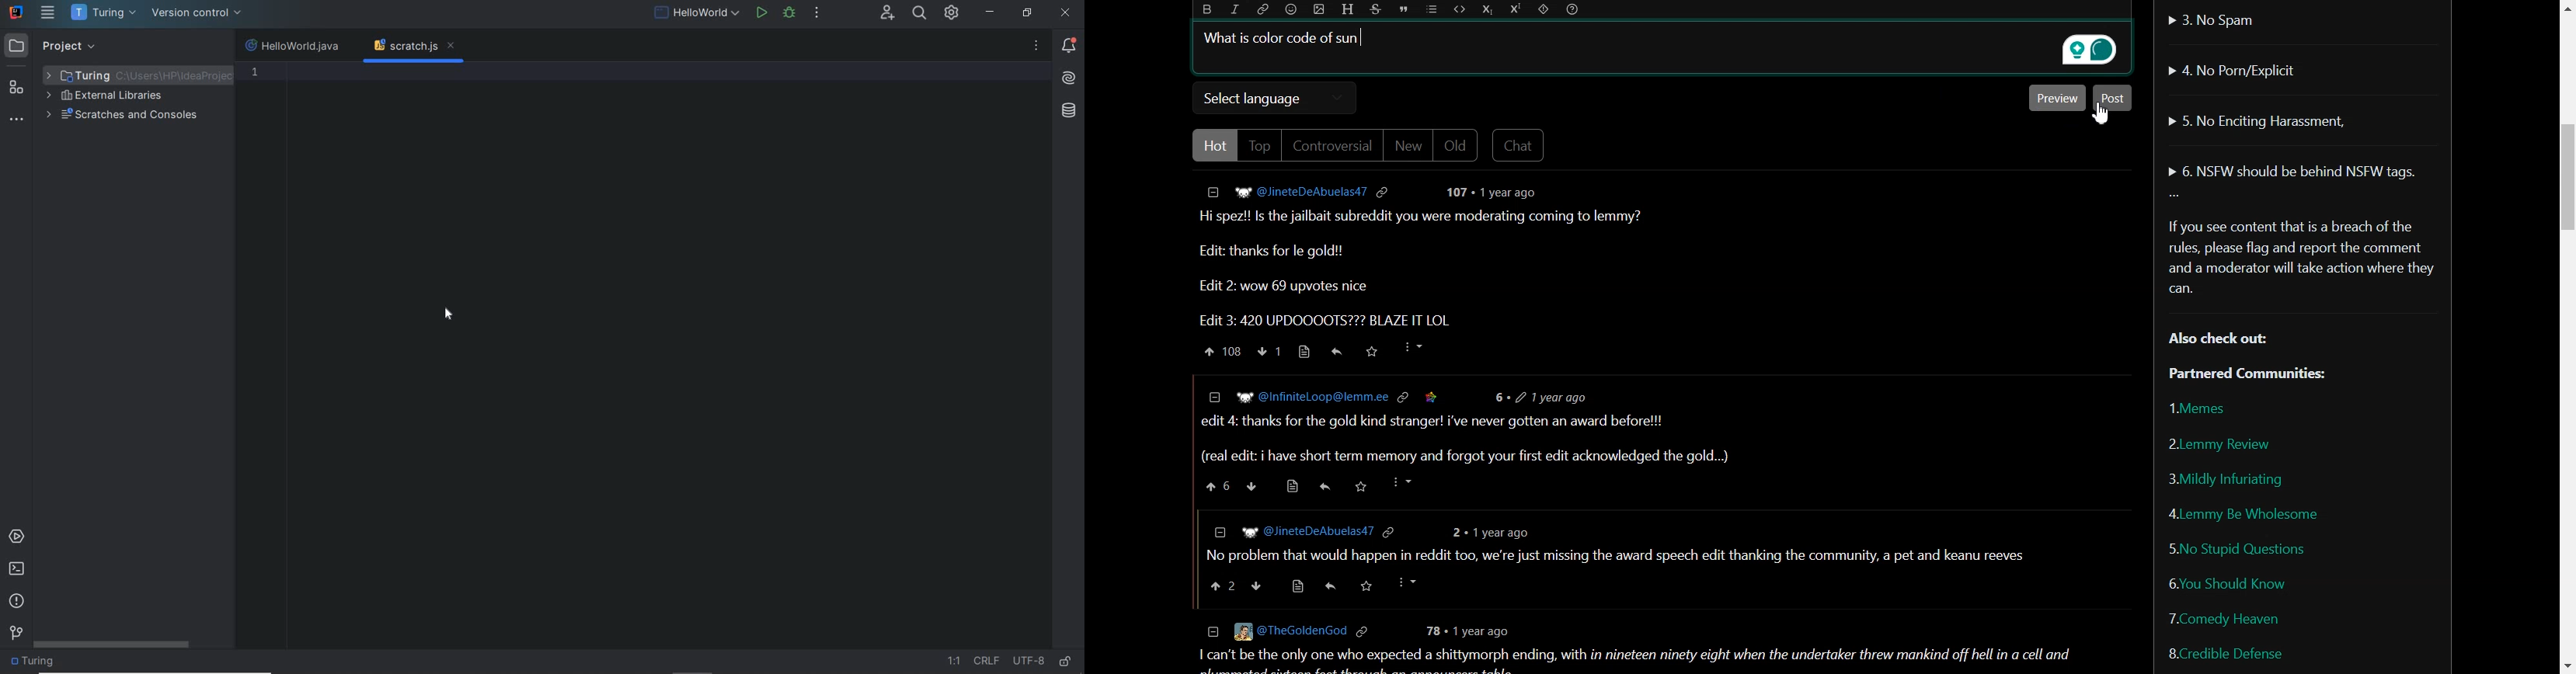 Image resolution: width=2576 pixels, height=700 pixels. What do you see at coordinates (2278, 336) in the screenshot?
I see `Text` at bounding box center [2278, 336].